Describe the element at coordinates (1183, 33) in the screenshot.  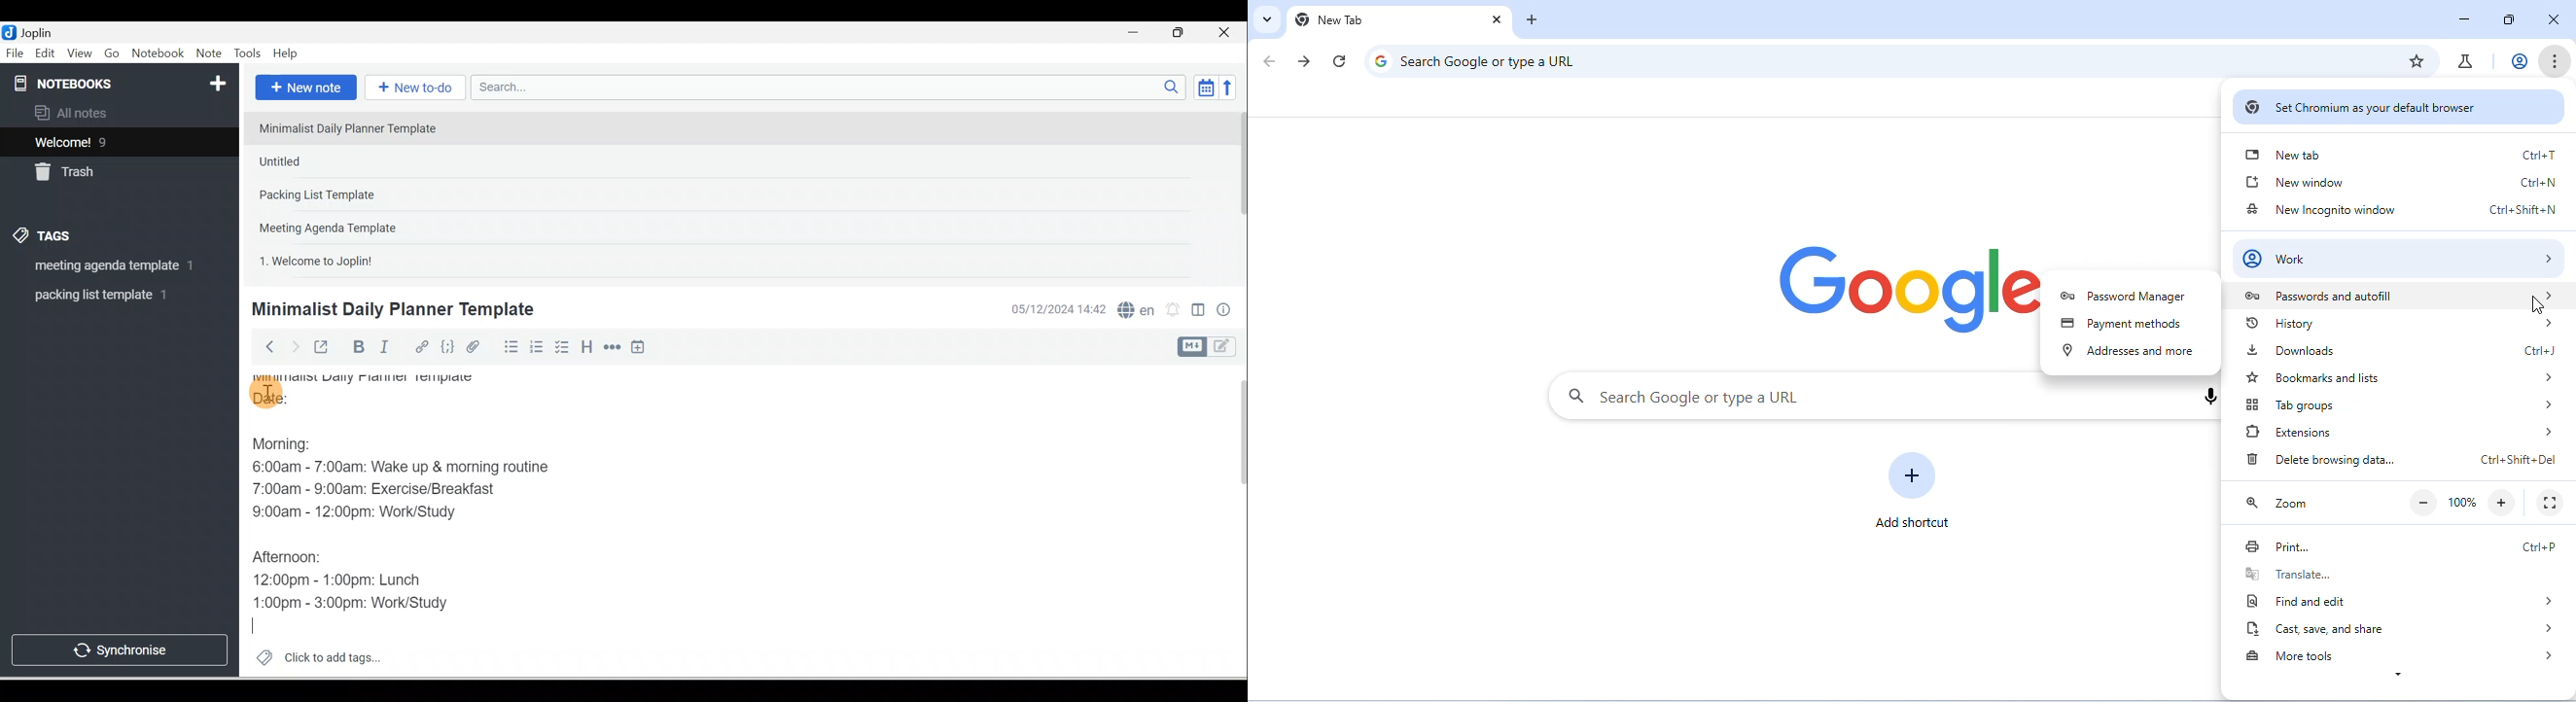
I see `Maximise` at that location.